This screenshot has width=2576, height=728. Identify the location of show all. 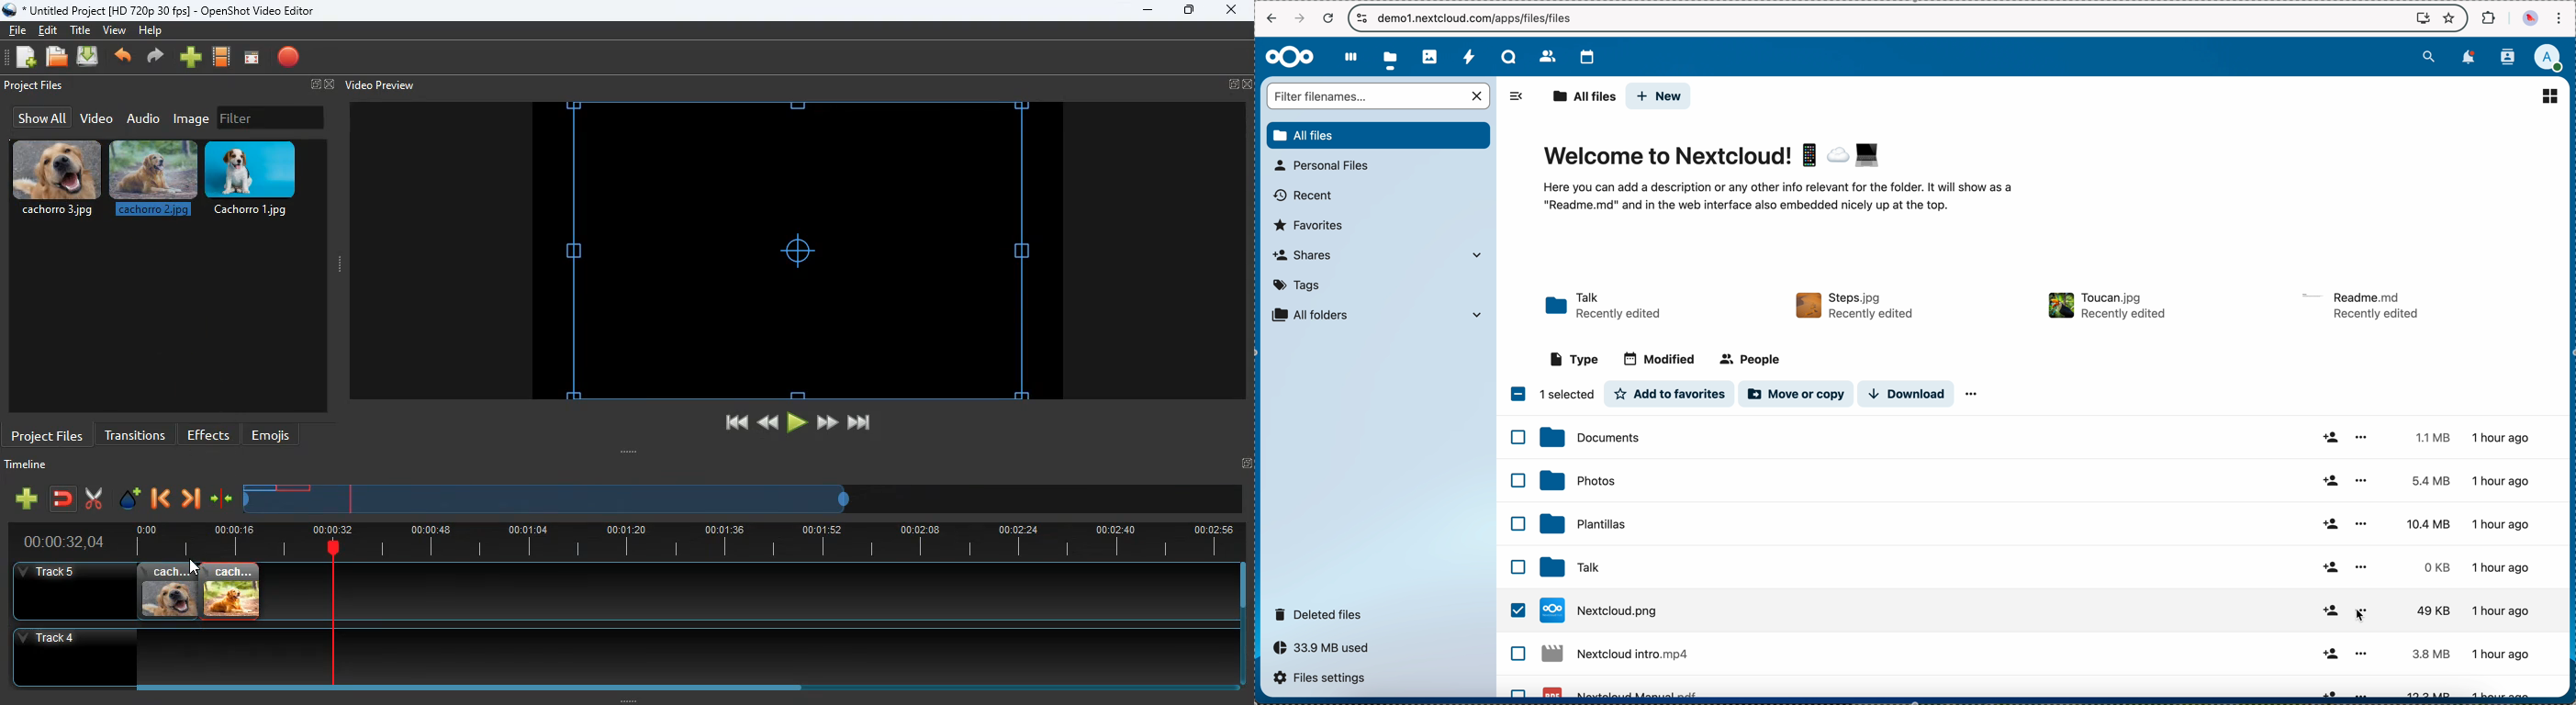
(39, 118).